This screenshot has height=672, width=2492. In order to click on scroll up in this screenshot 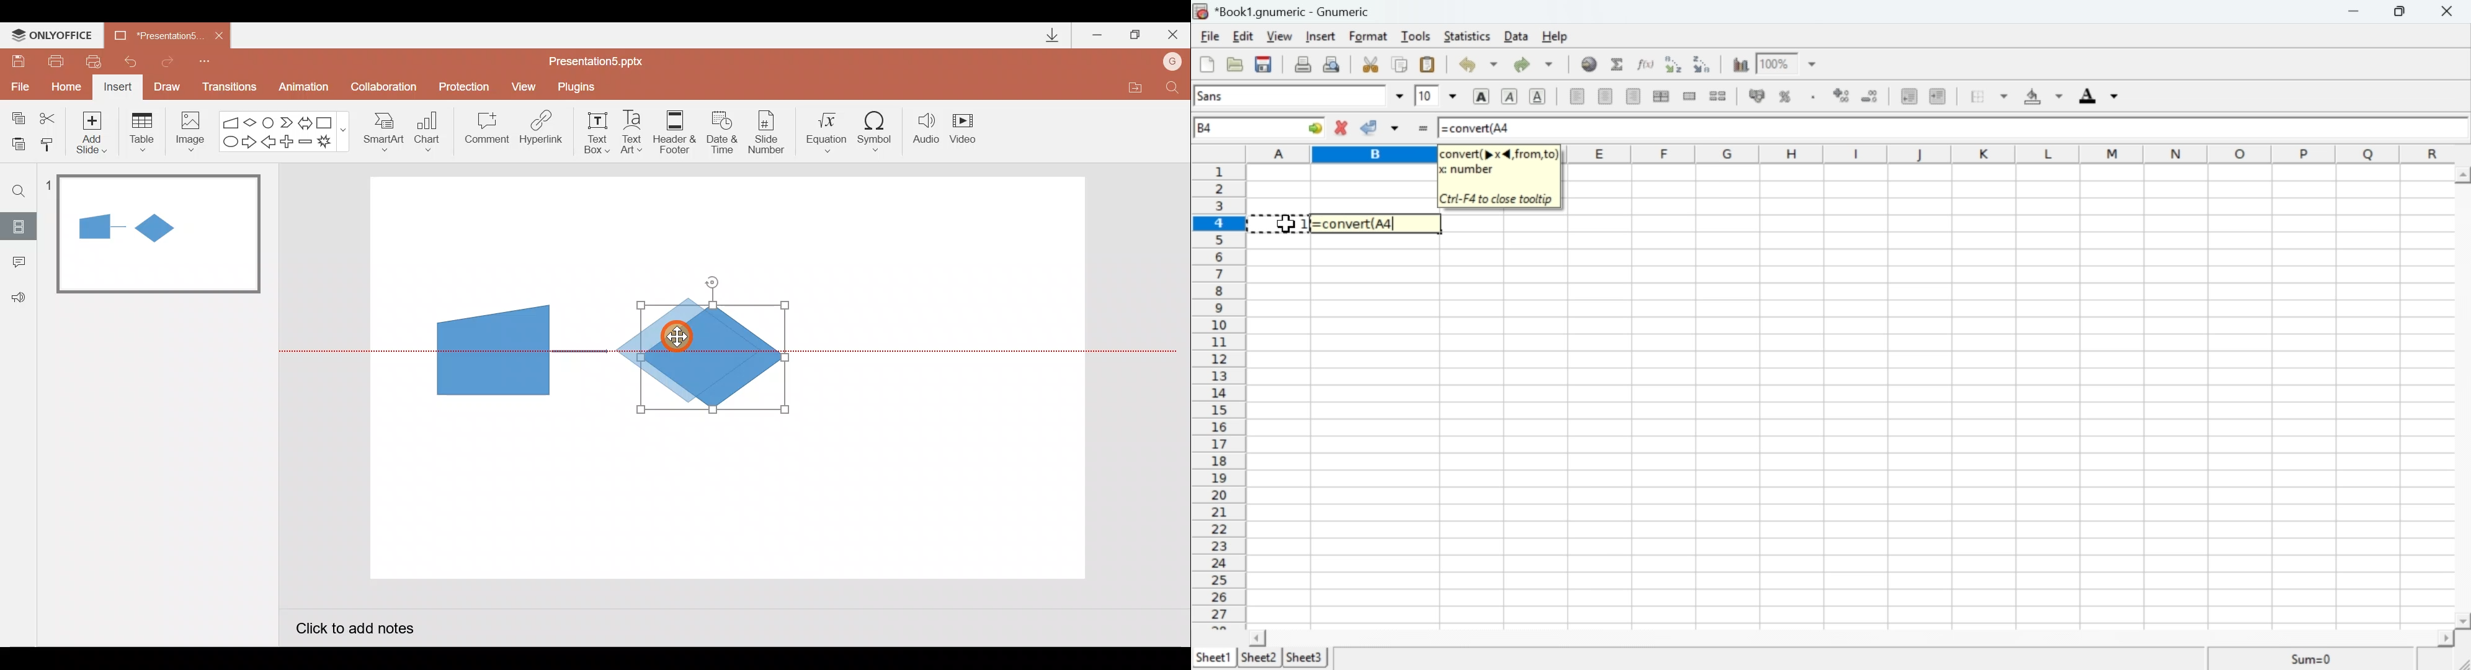, I will do `click(2462, 174)`.